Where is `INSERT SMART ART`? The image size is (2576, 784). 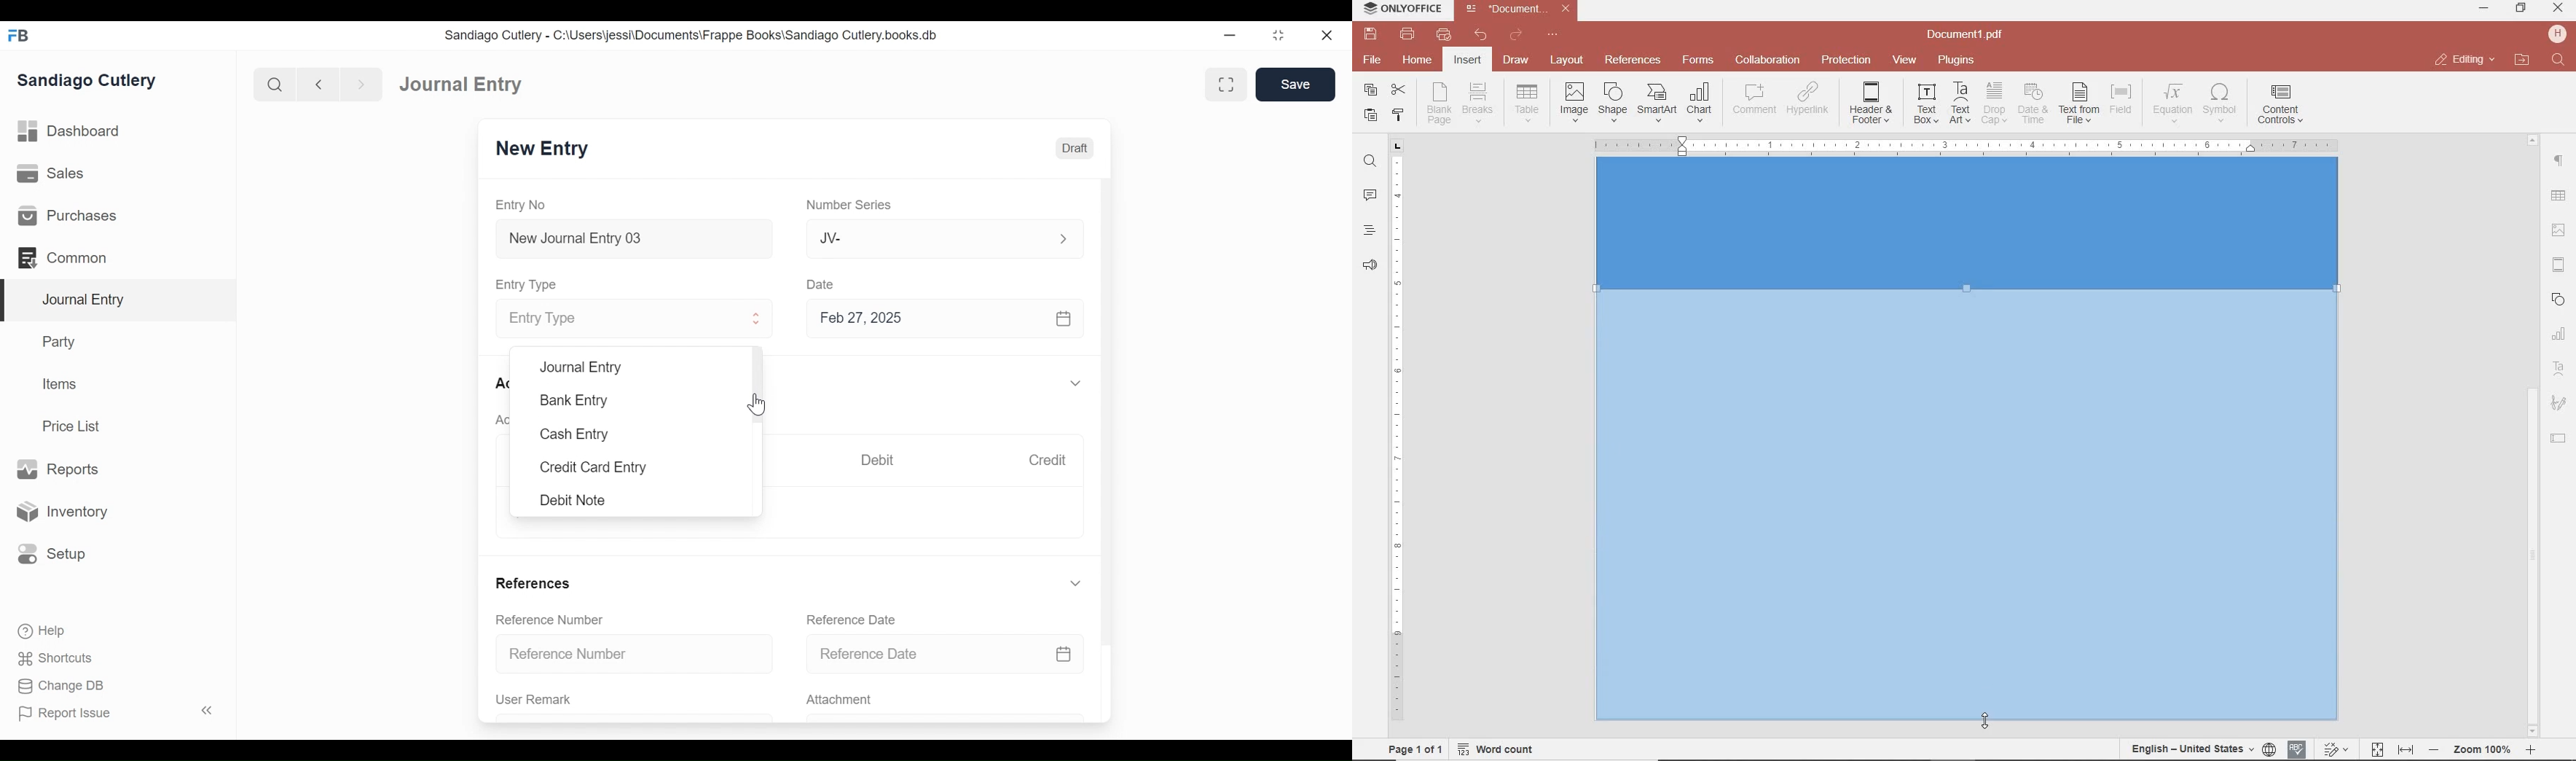 INSERT SMART ART is located at coordinates (1657, 102).